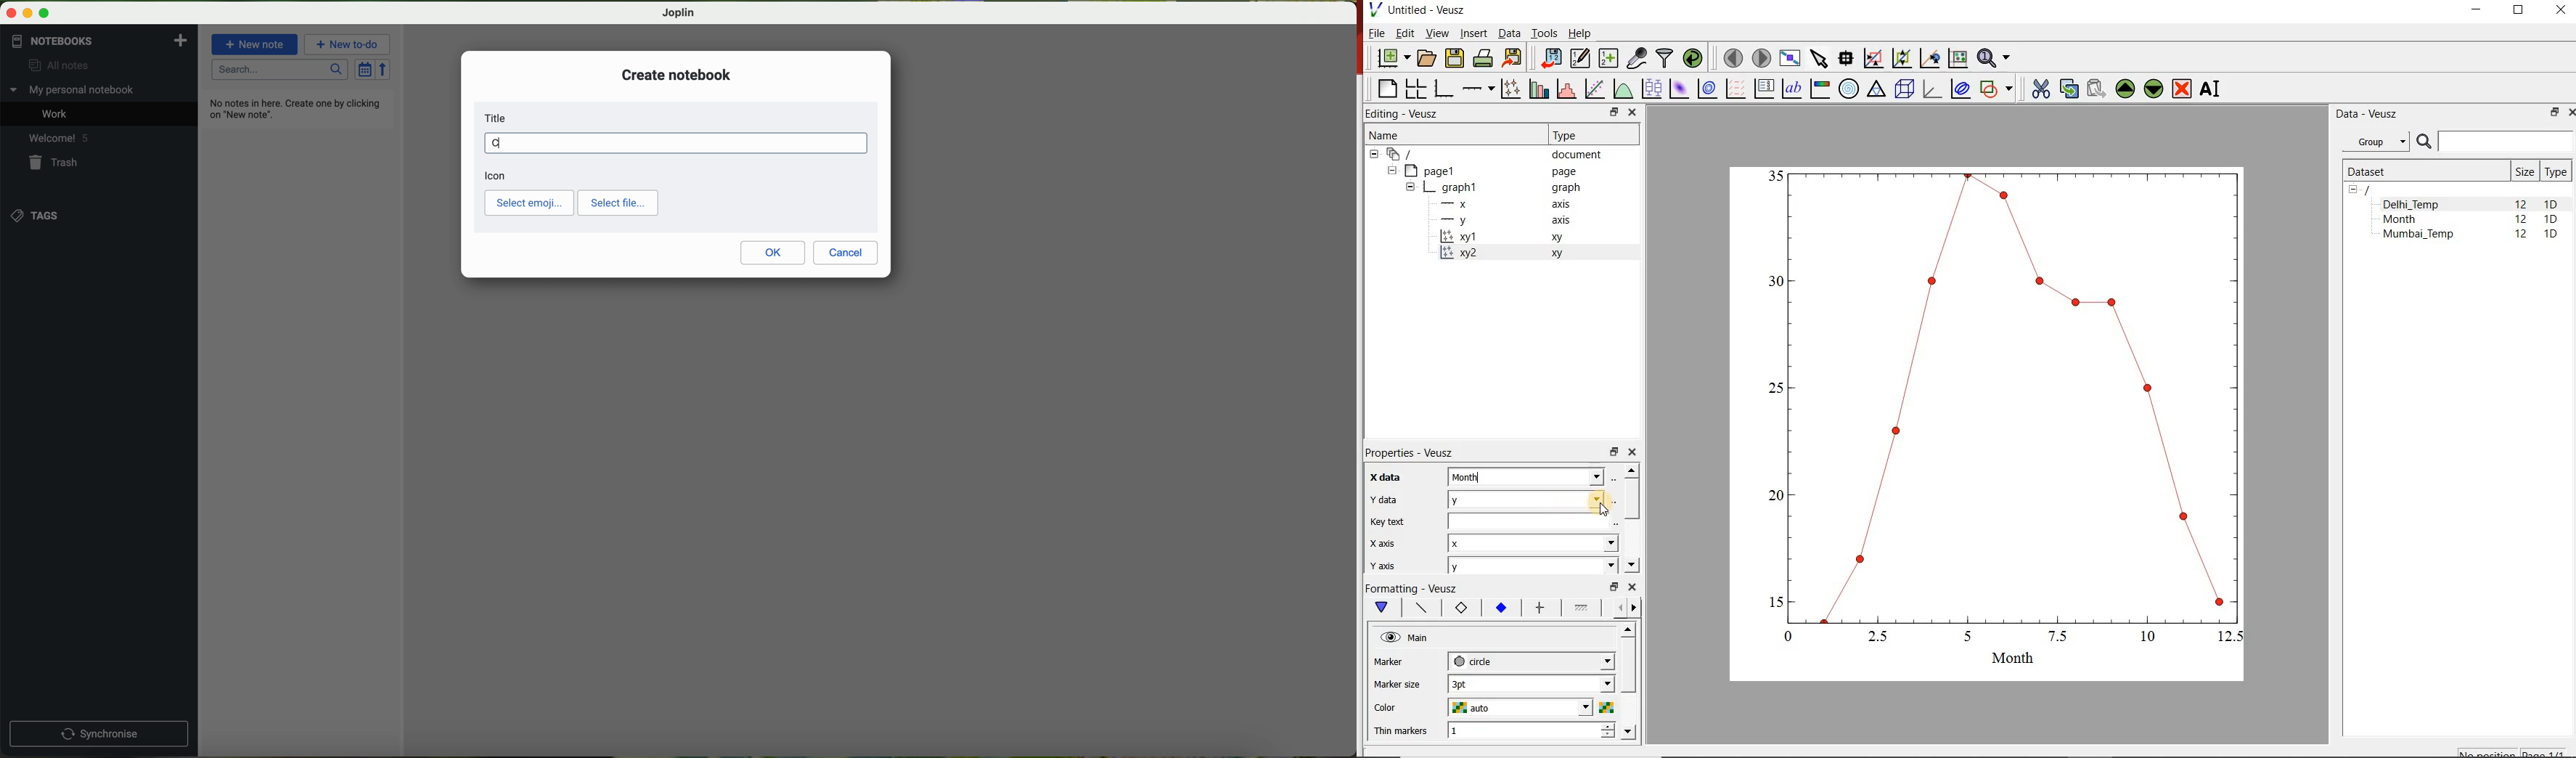 The height and width of the screenshot is (784, 2576). I want to click on polar graph, so click(1849, 90).